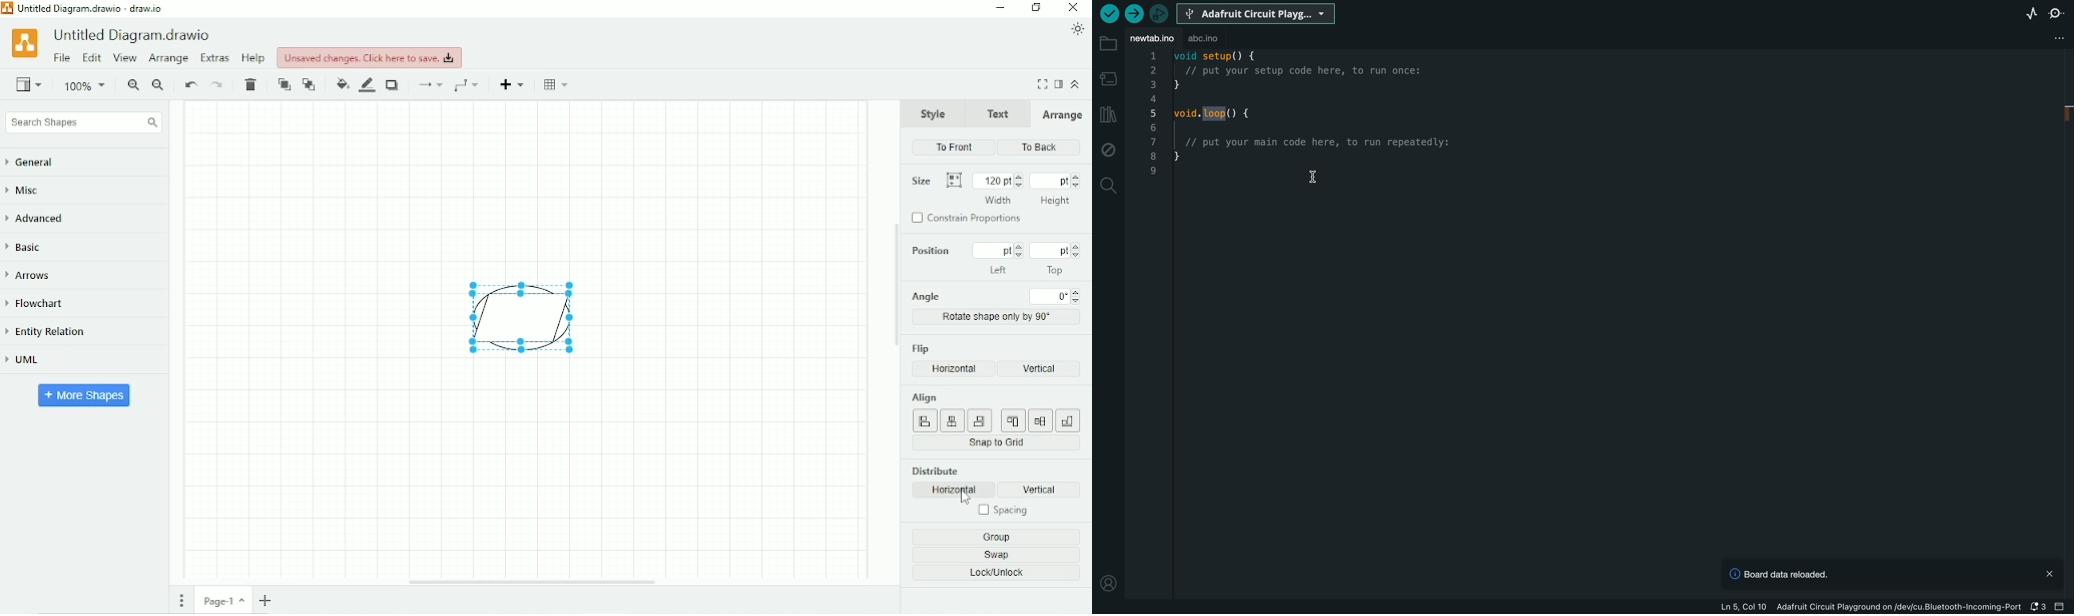 The image size is (2100, 616). Describe the element at coordinates (1001, 512) in the screenshot. I see `Spacing` at that location.